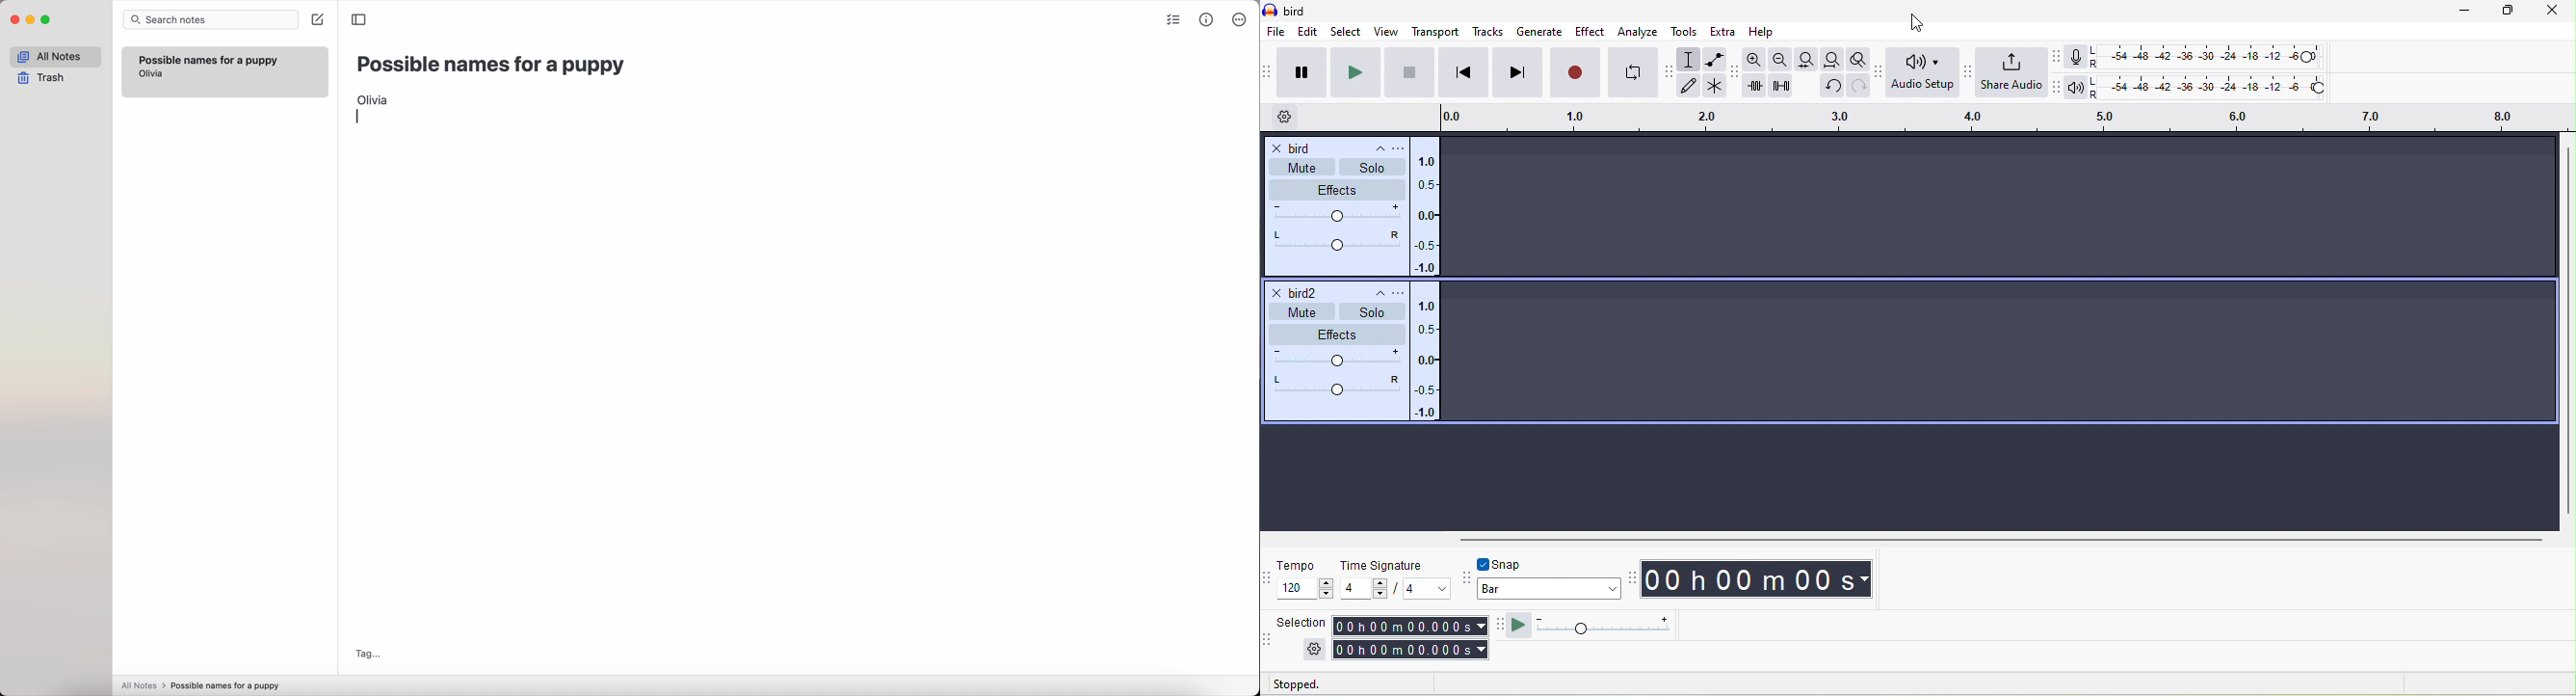 The image size is (2576, 700). I want to click on redo, so click(1860, 88).